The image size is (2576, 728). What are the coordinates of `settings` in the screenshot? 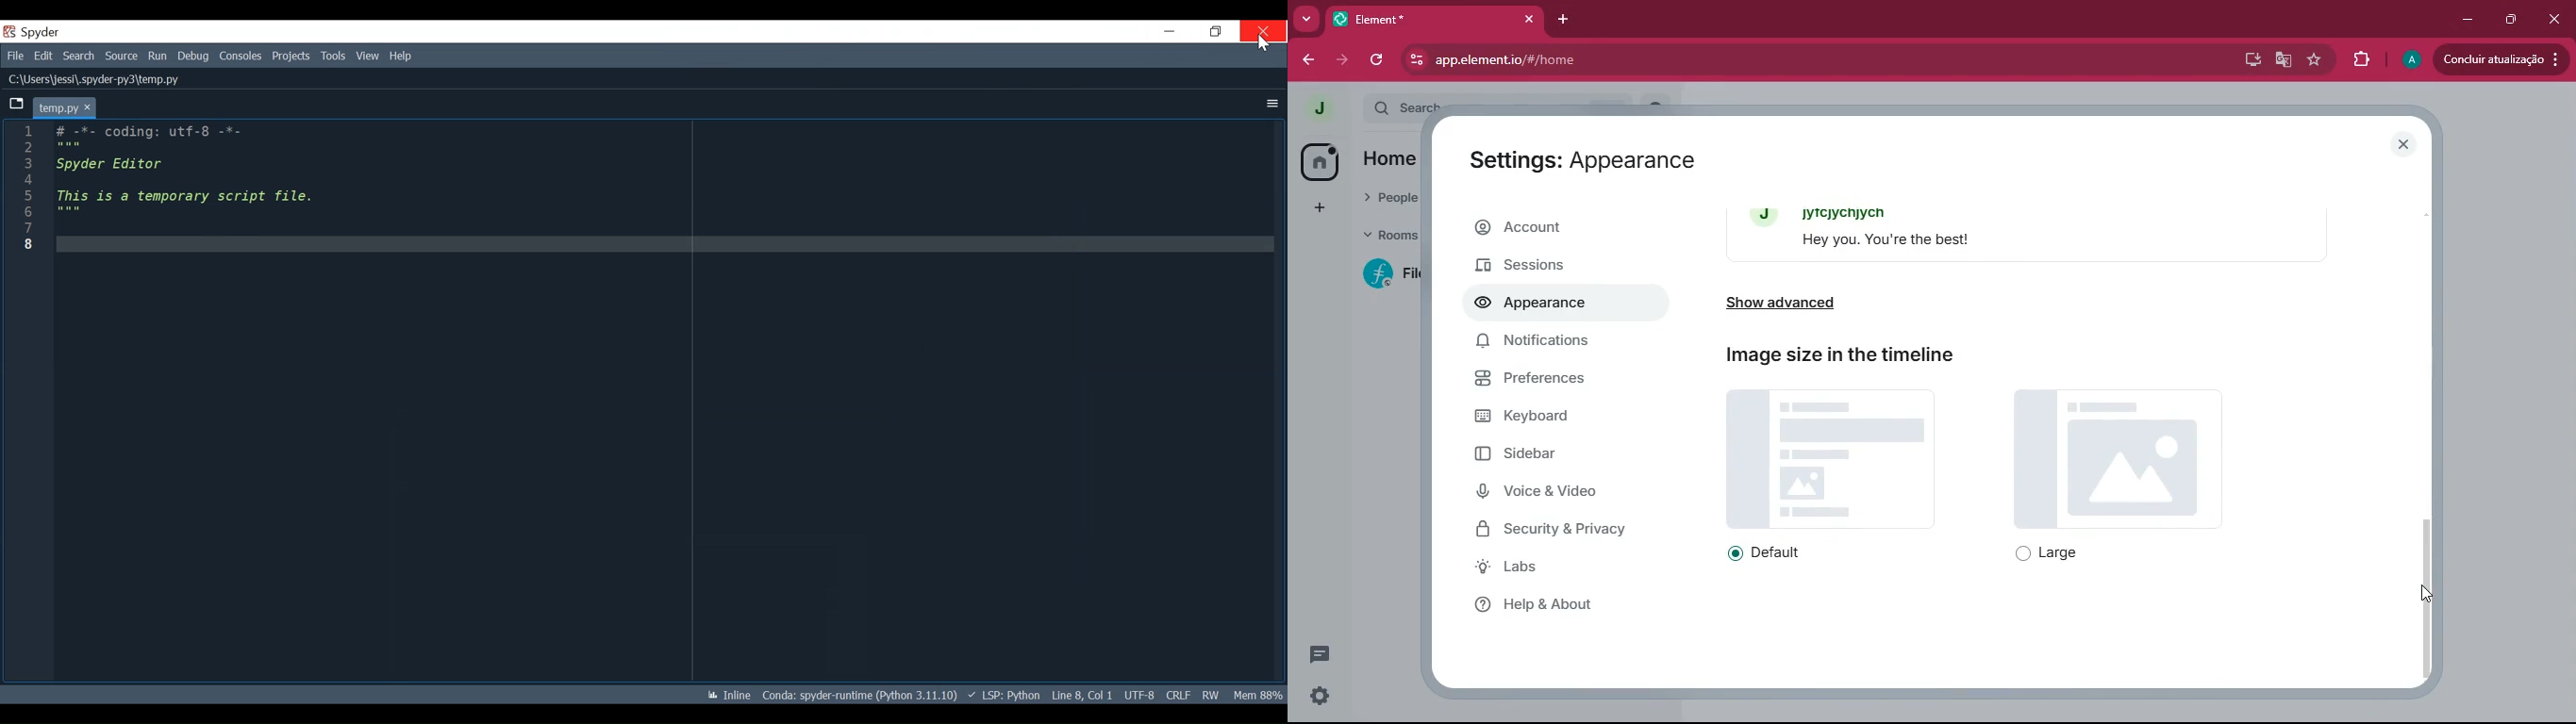 It's located at (1319, 695).